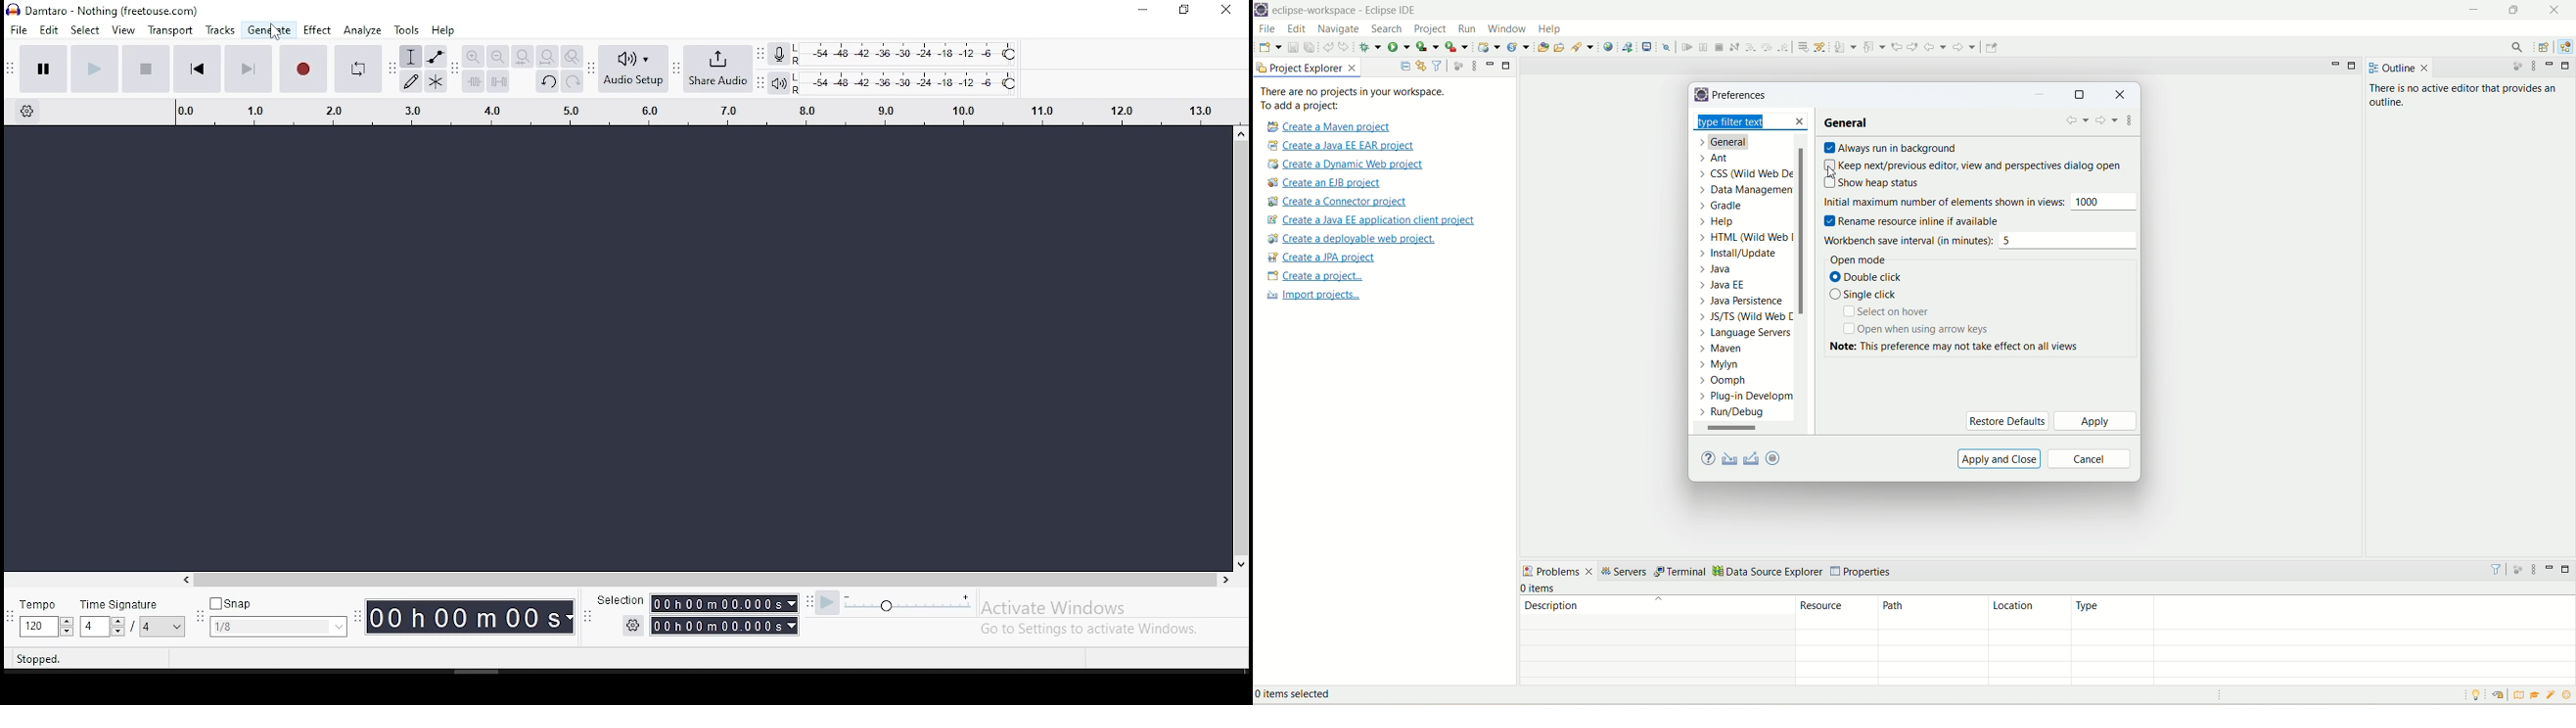 Image resolution: width=2576 pixels, height=728 pixels. I want to click on There is no active editor that provides outline., so click(2468, 97).